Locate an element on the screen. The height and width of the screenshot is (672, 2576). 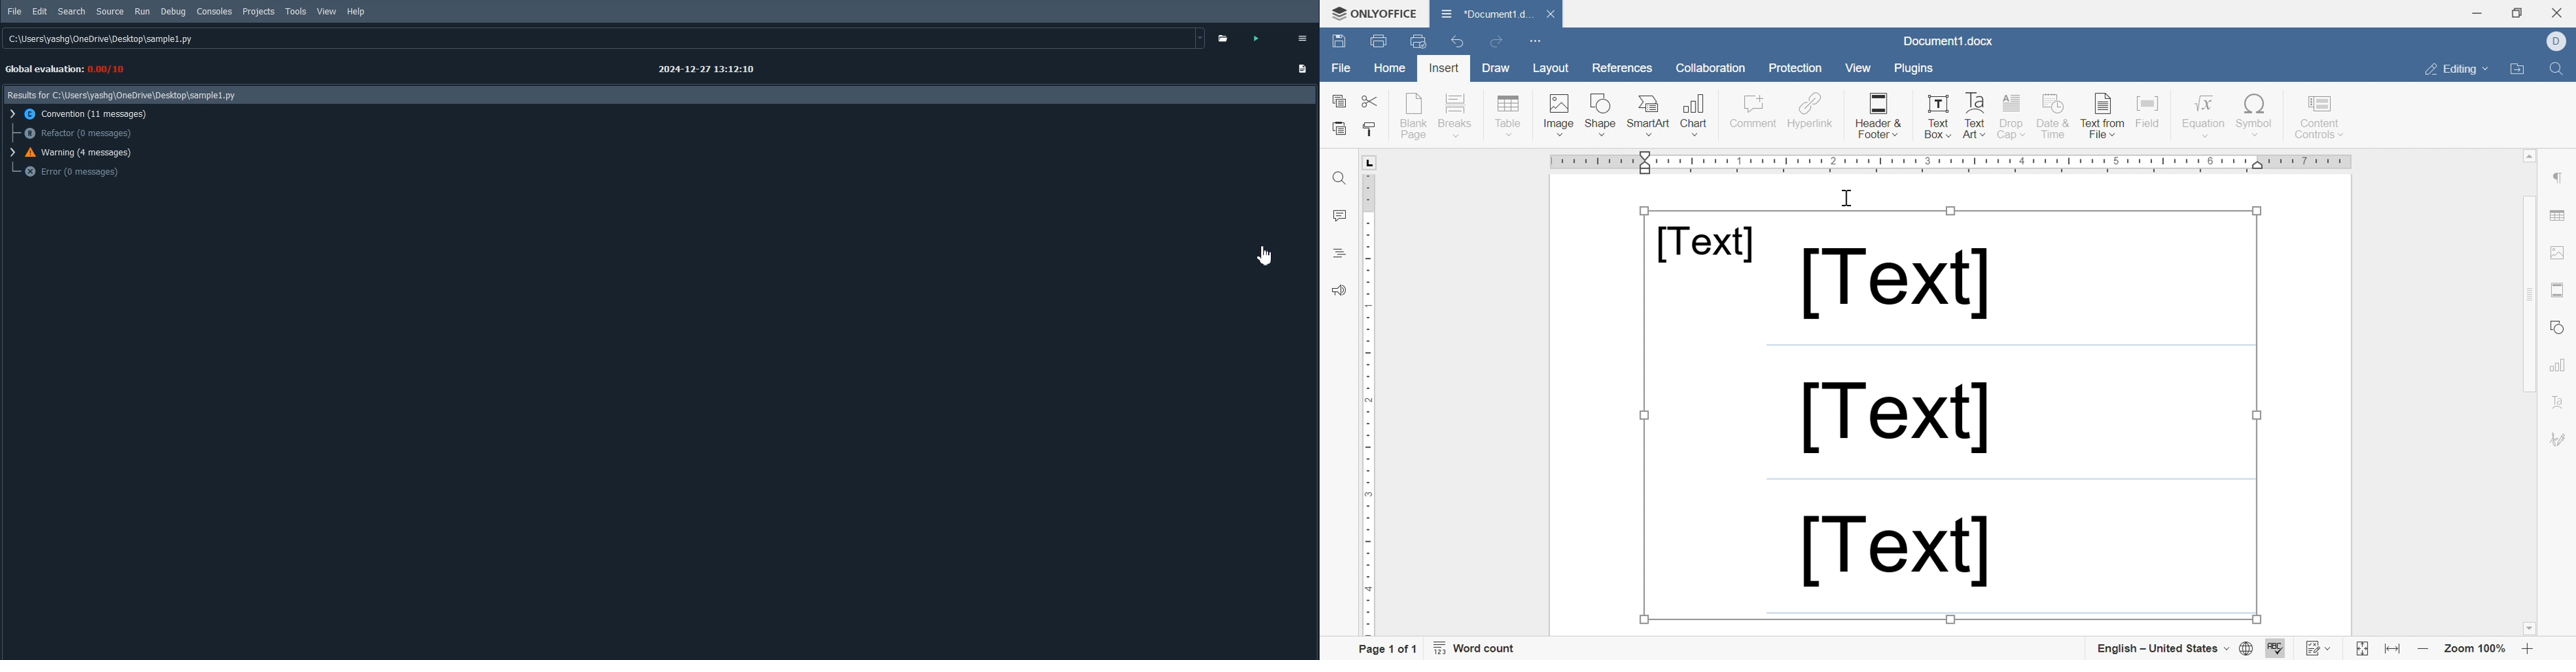
Document1.docx is located at coordinates (1491, 16).